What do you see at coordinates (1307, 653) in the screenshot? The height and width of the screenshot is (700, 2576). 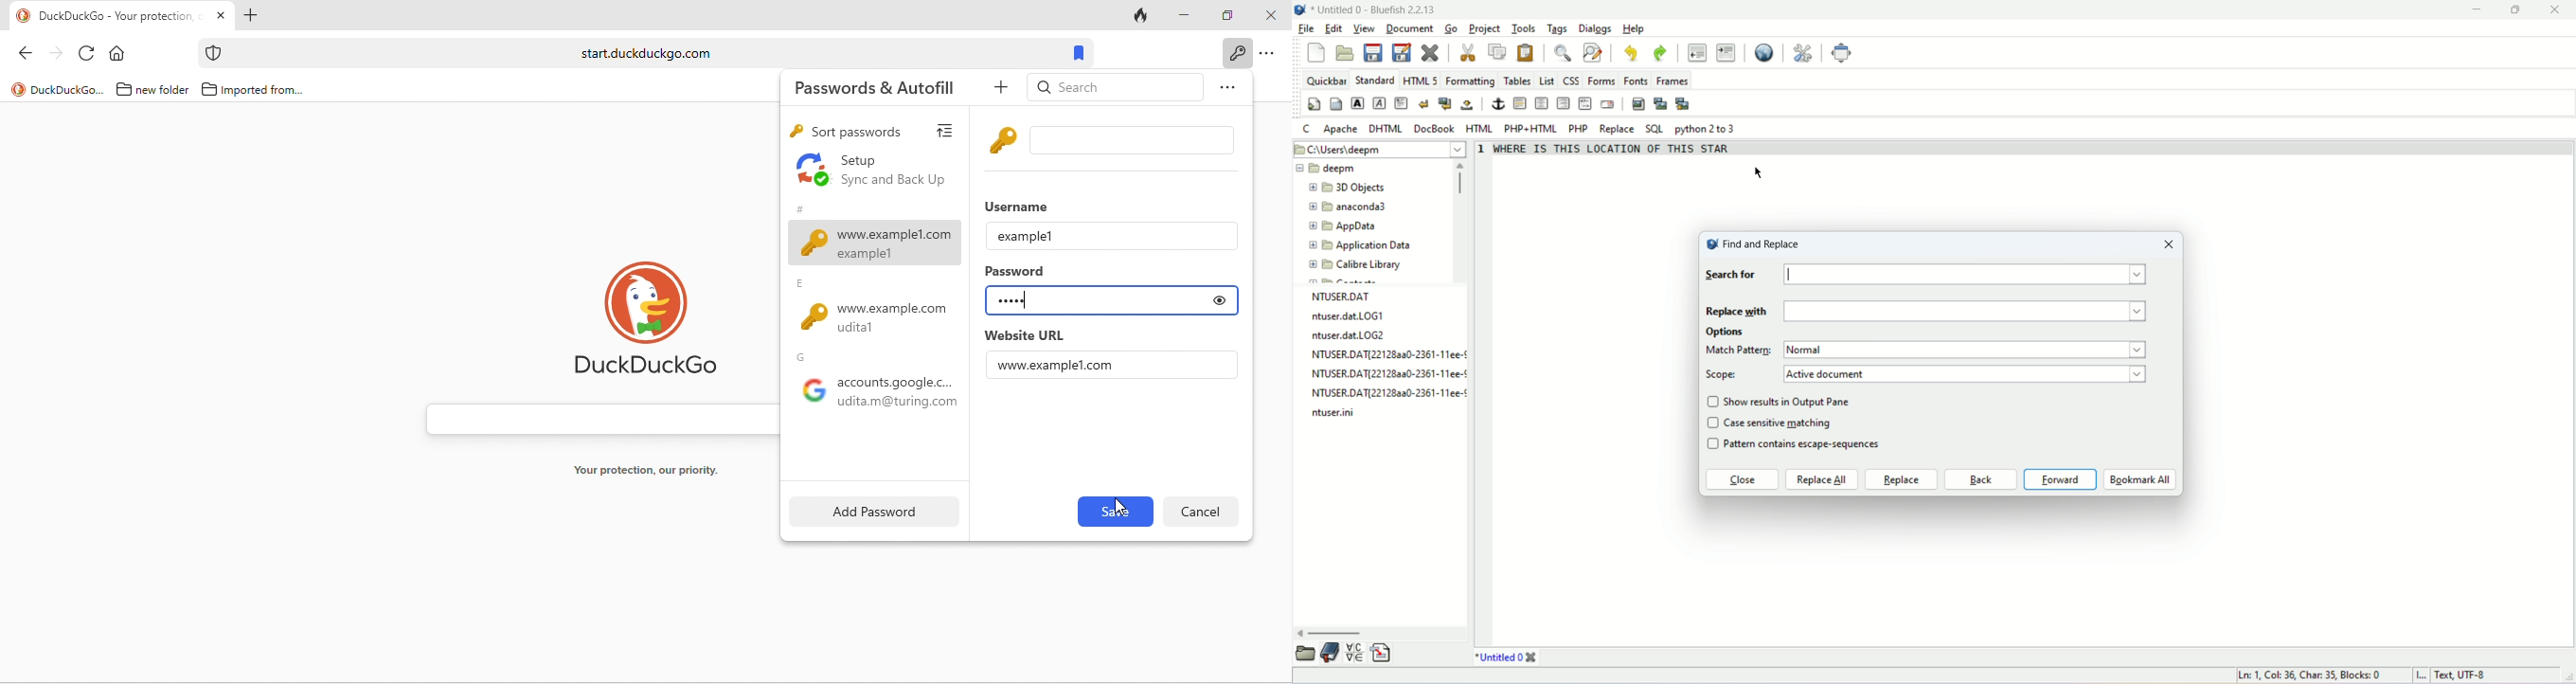 I see `file browser` at bounding box center [1307, 653].